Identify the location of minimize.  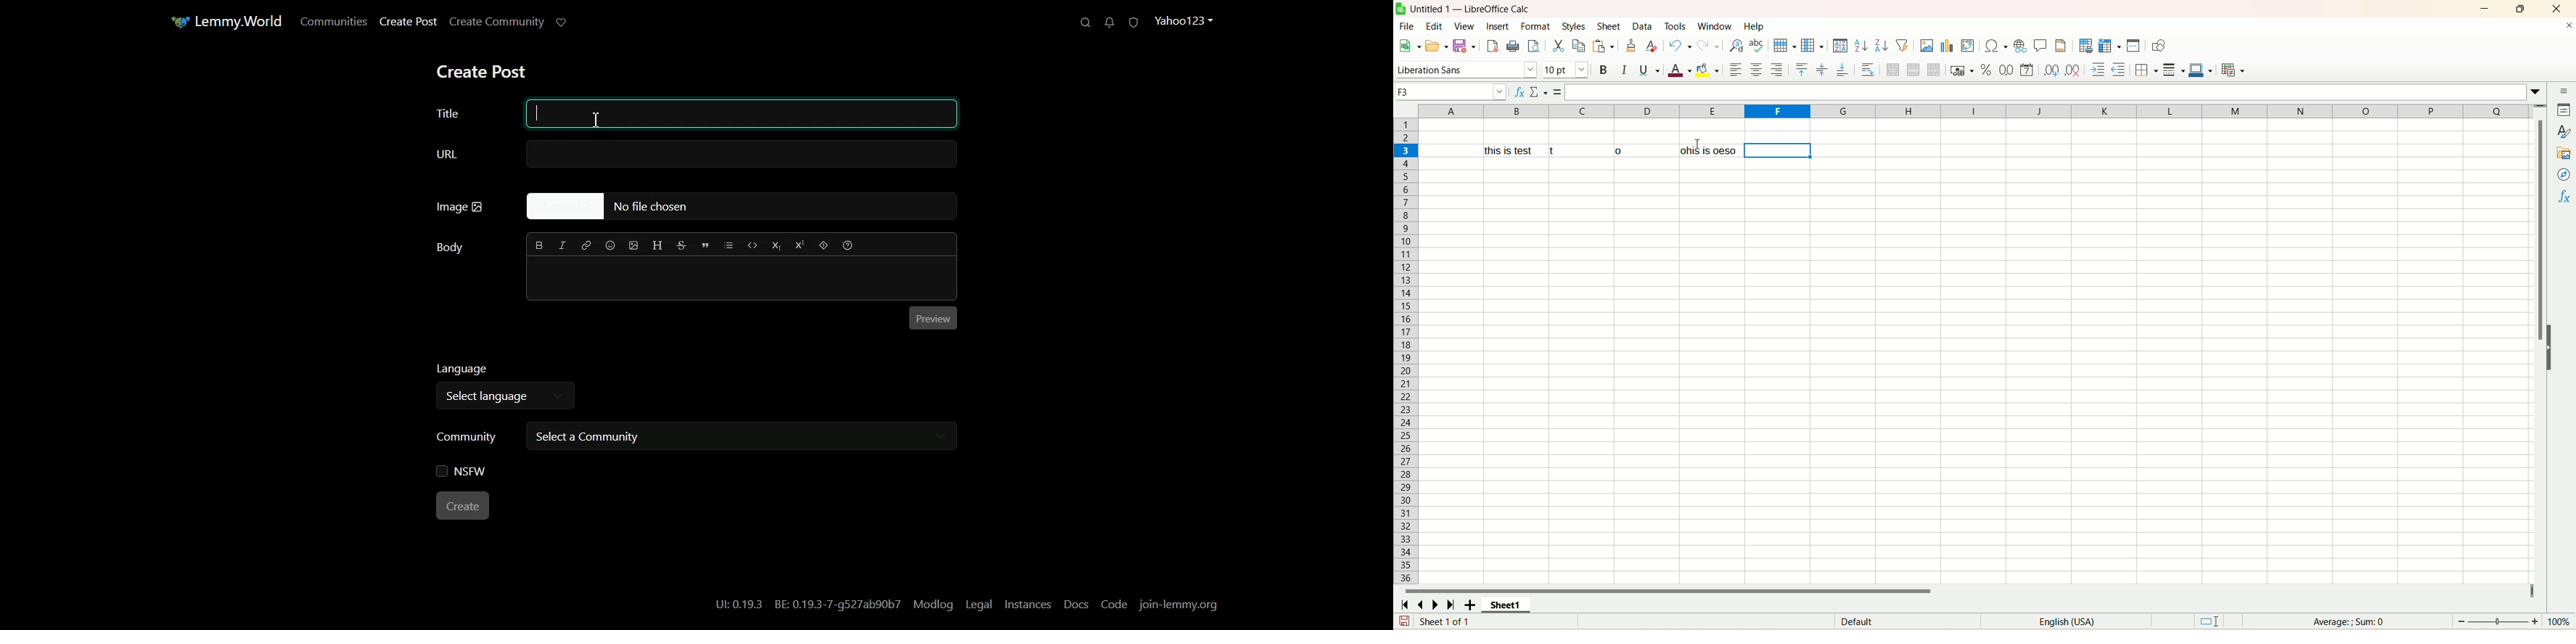
(2485, 9).